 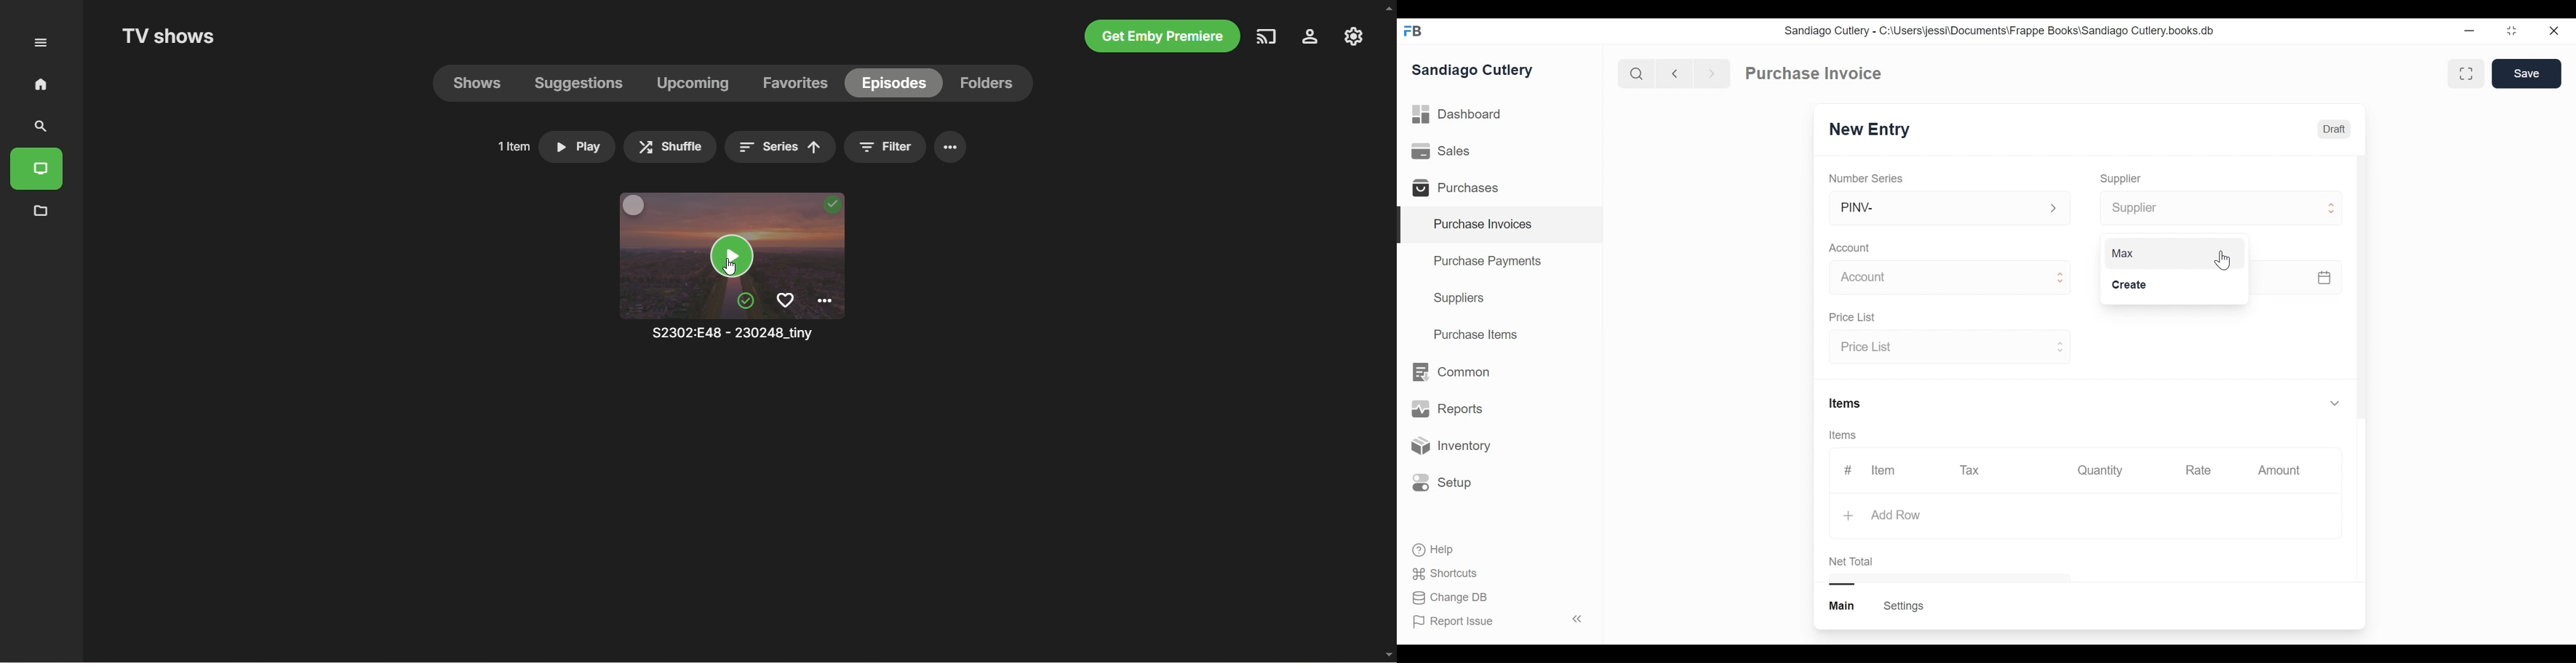 What do you see at coordinates (794, 84) in the screenshot?
I see `favorites` at bounding box center [794, 84].